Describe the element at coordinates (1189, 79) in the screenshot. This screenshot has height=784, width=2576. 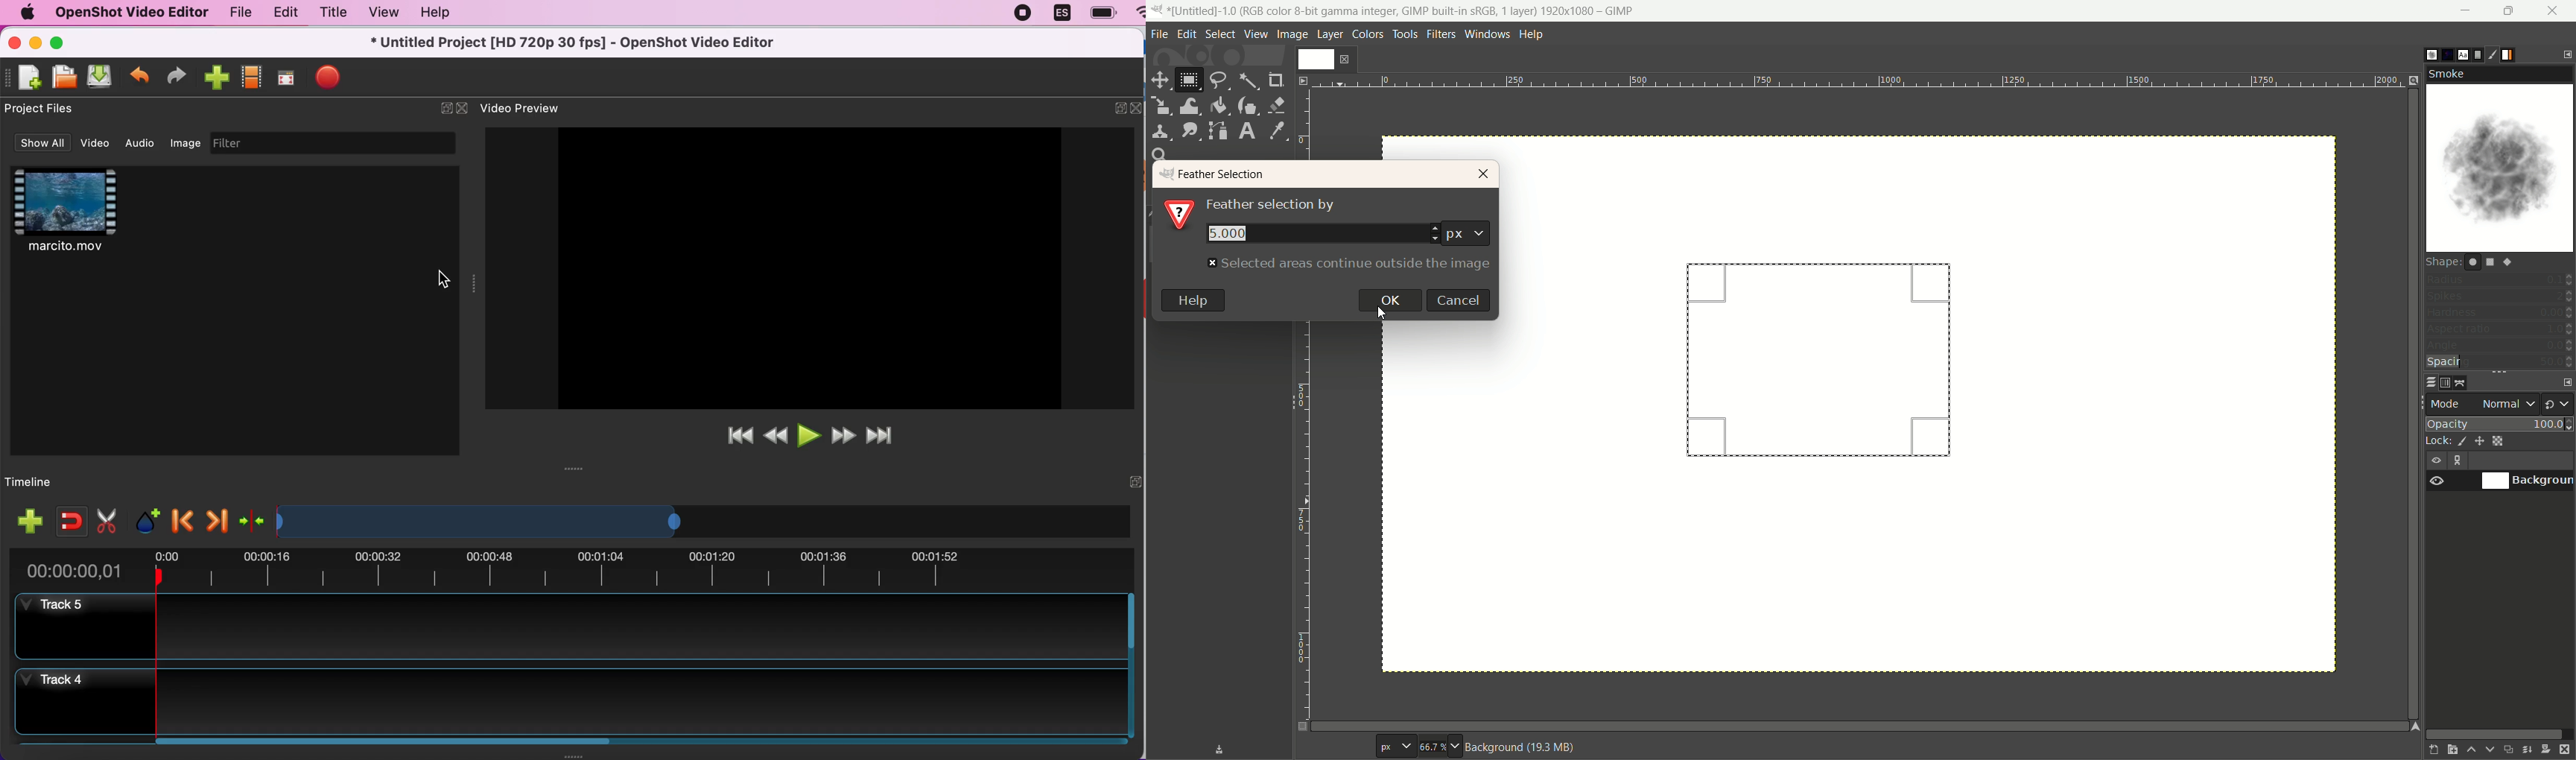
I see `rectangle select tool` at that location.